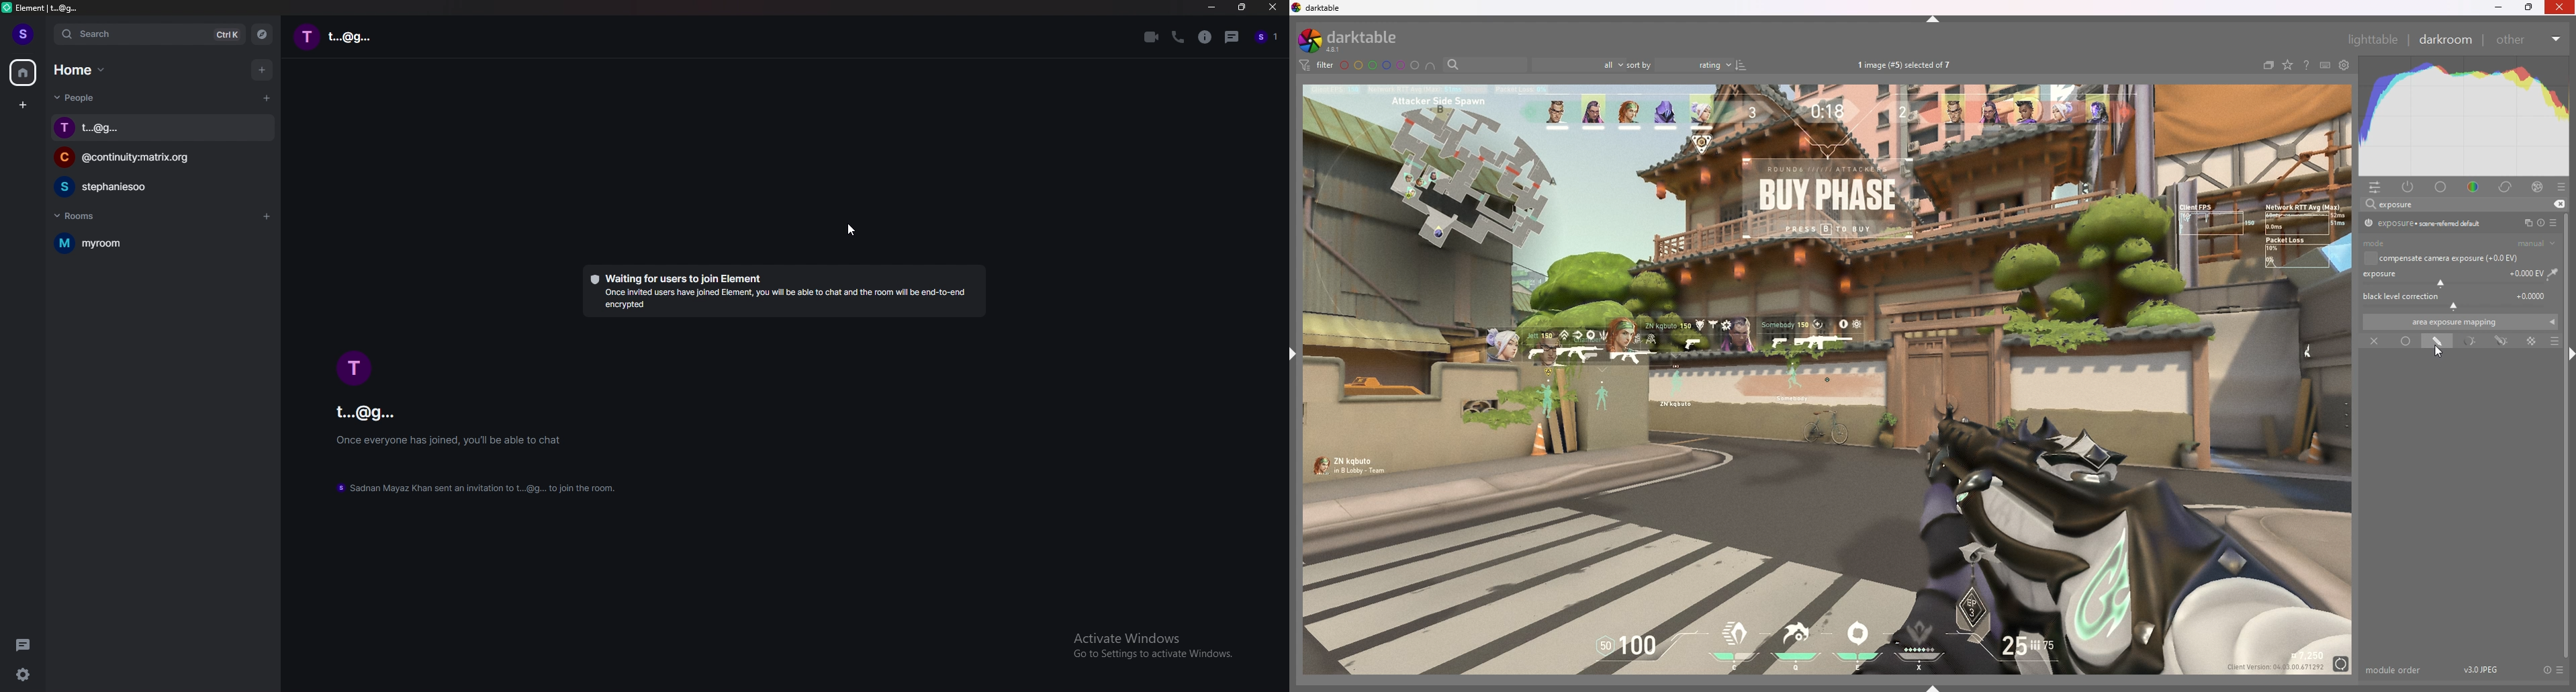  Describe the element at coordinates (1244, 7) in the screenshot. I see `resize` at that location.